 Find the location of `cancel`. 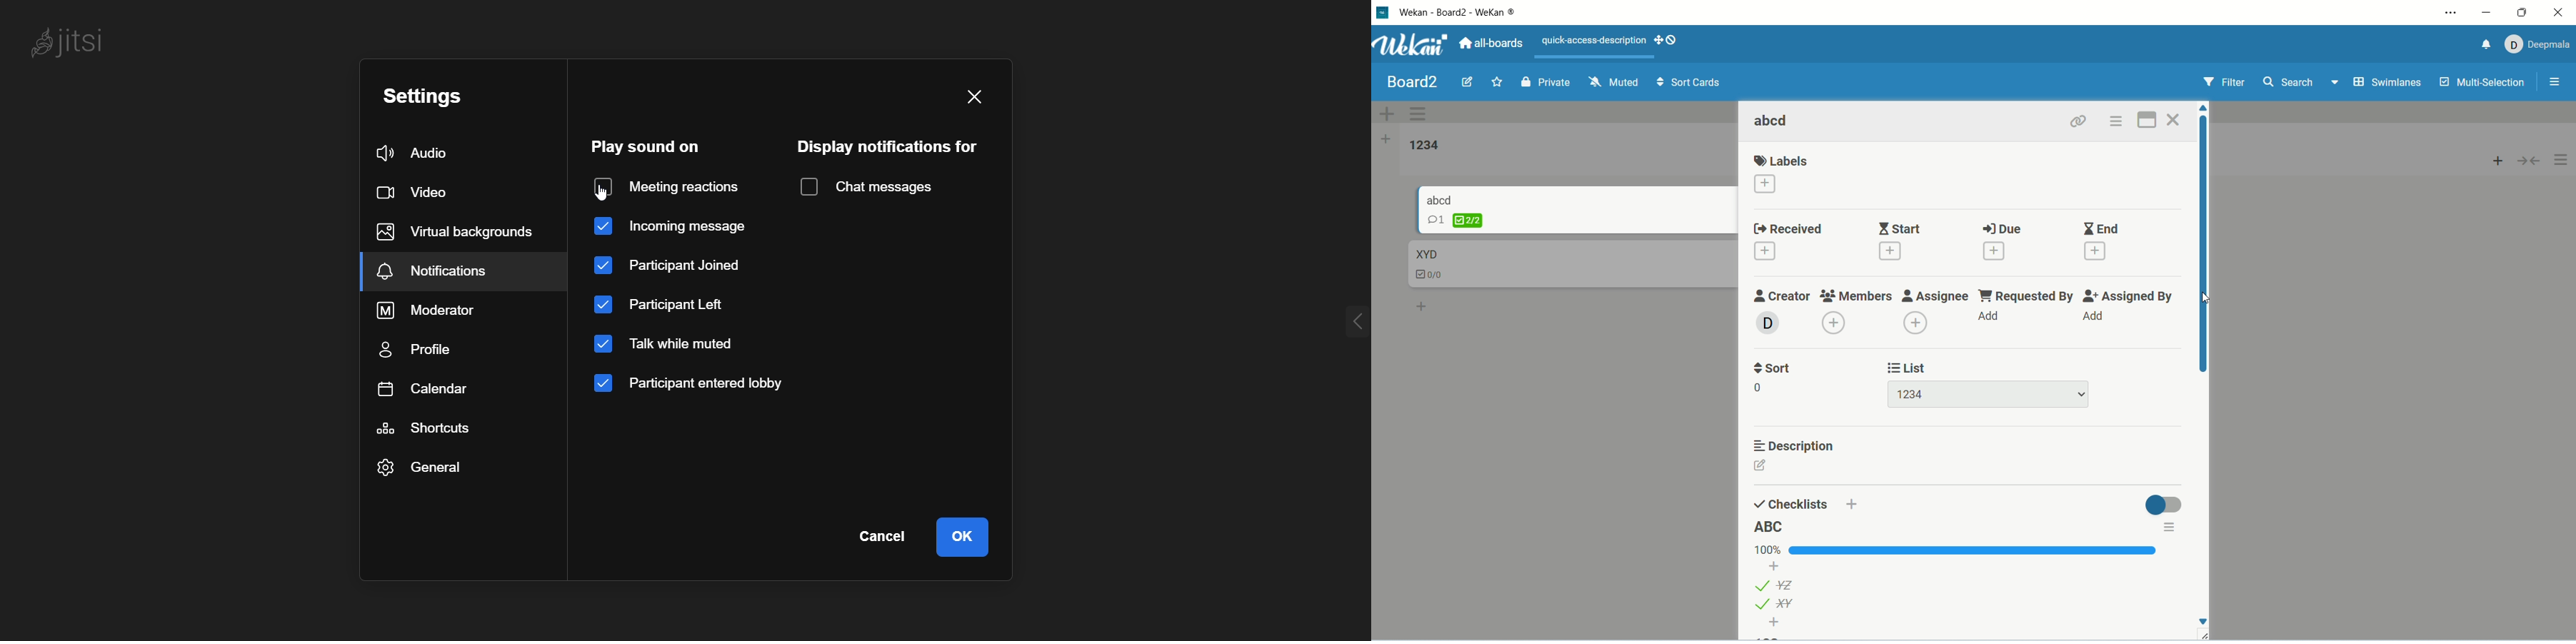

cancel is located at coordinates (887, 533).